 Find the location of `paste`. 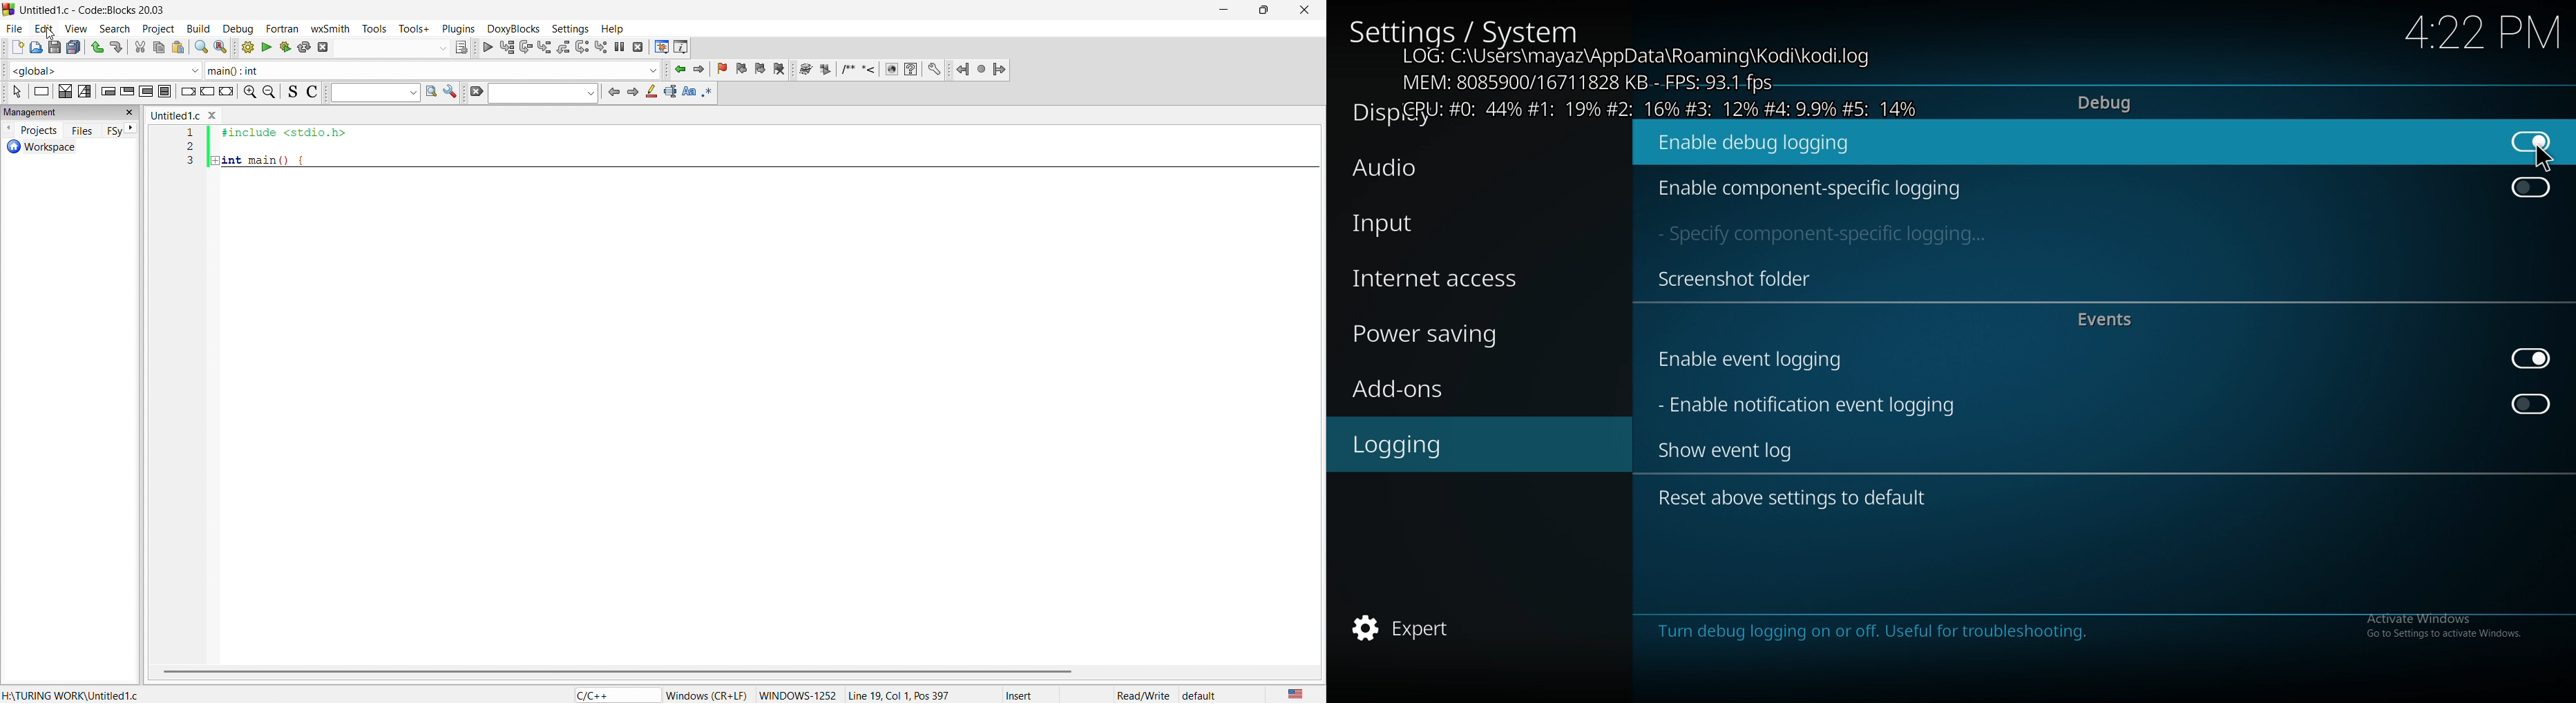

paste is located at coordinates (178, 48).